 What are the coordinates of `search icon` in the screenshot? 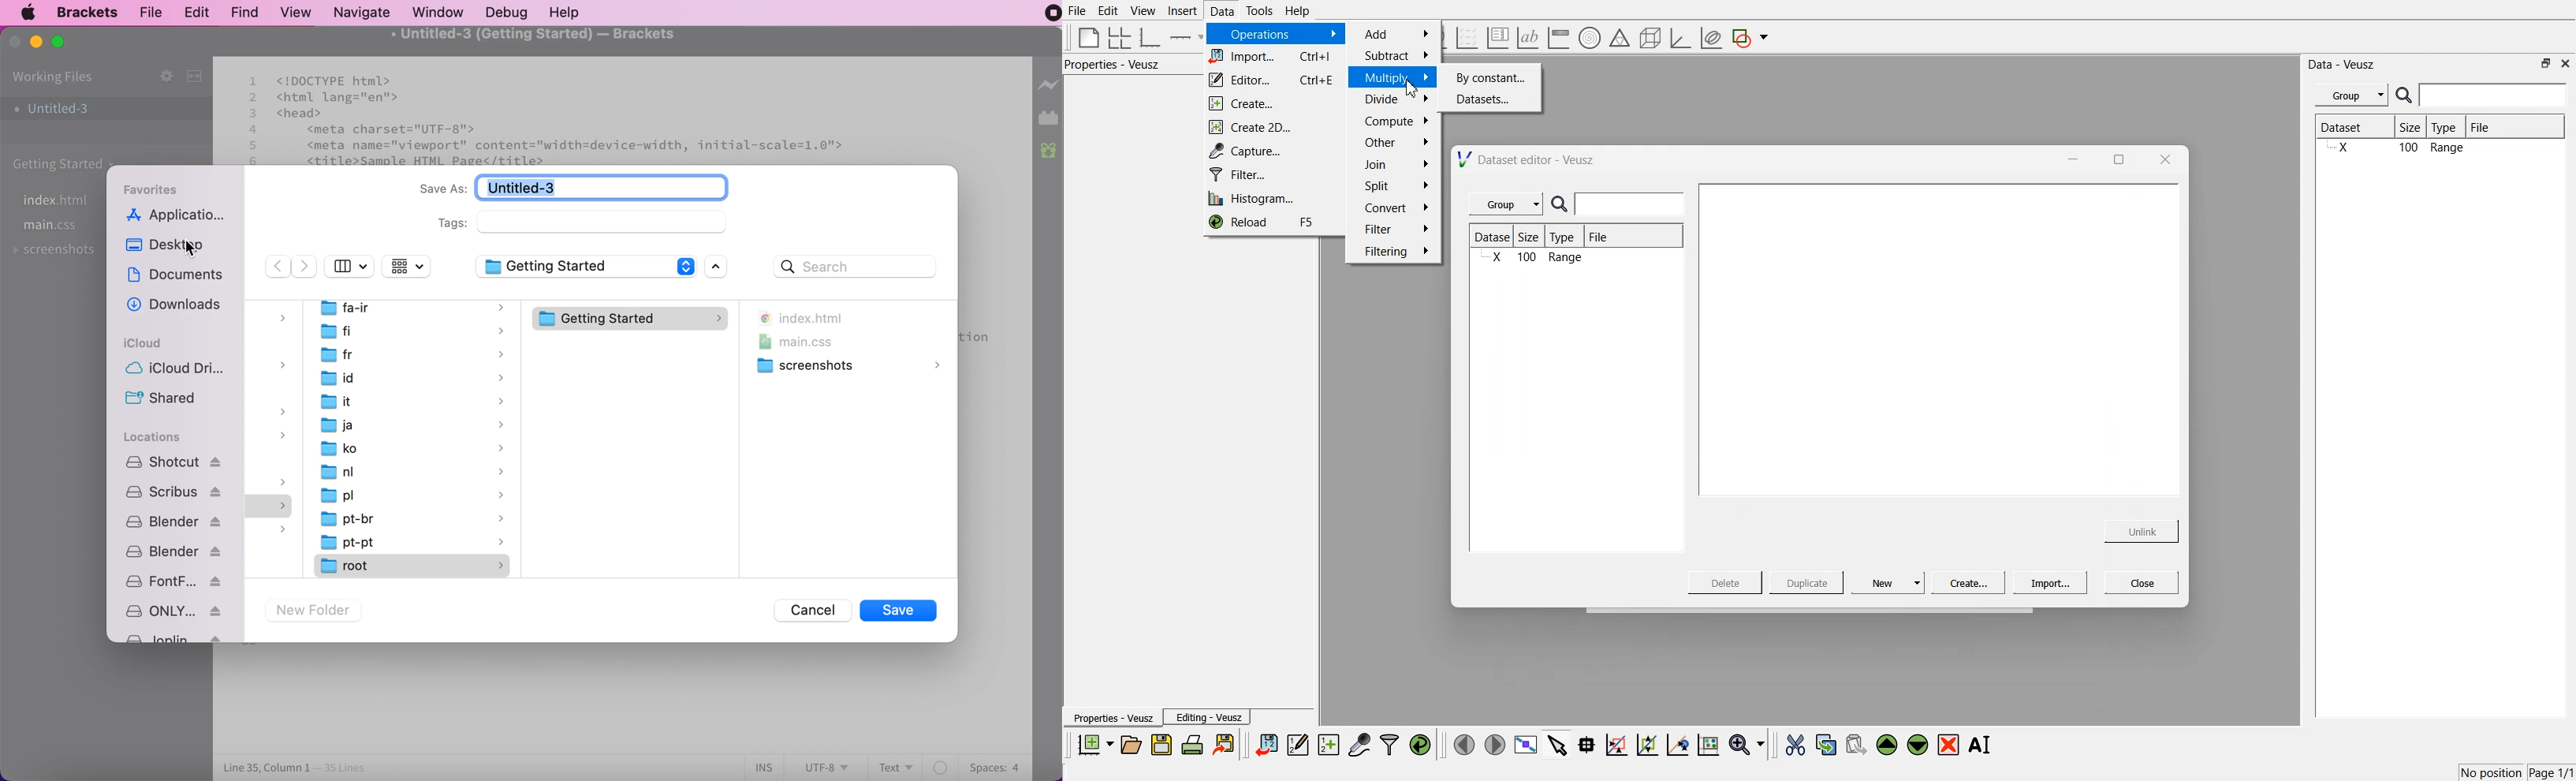 It's located at (2406, 95).